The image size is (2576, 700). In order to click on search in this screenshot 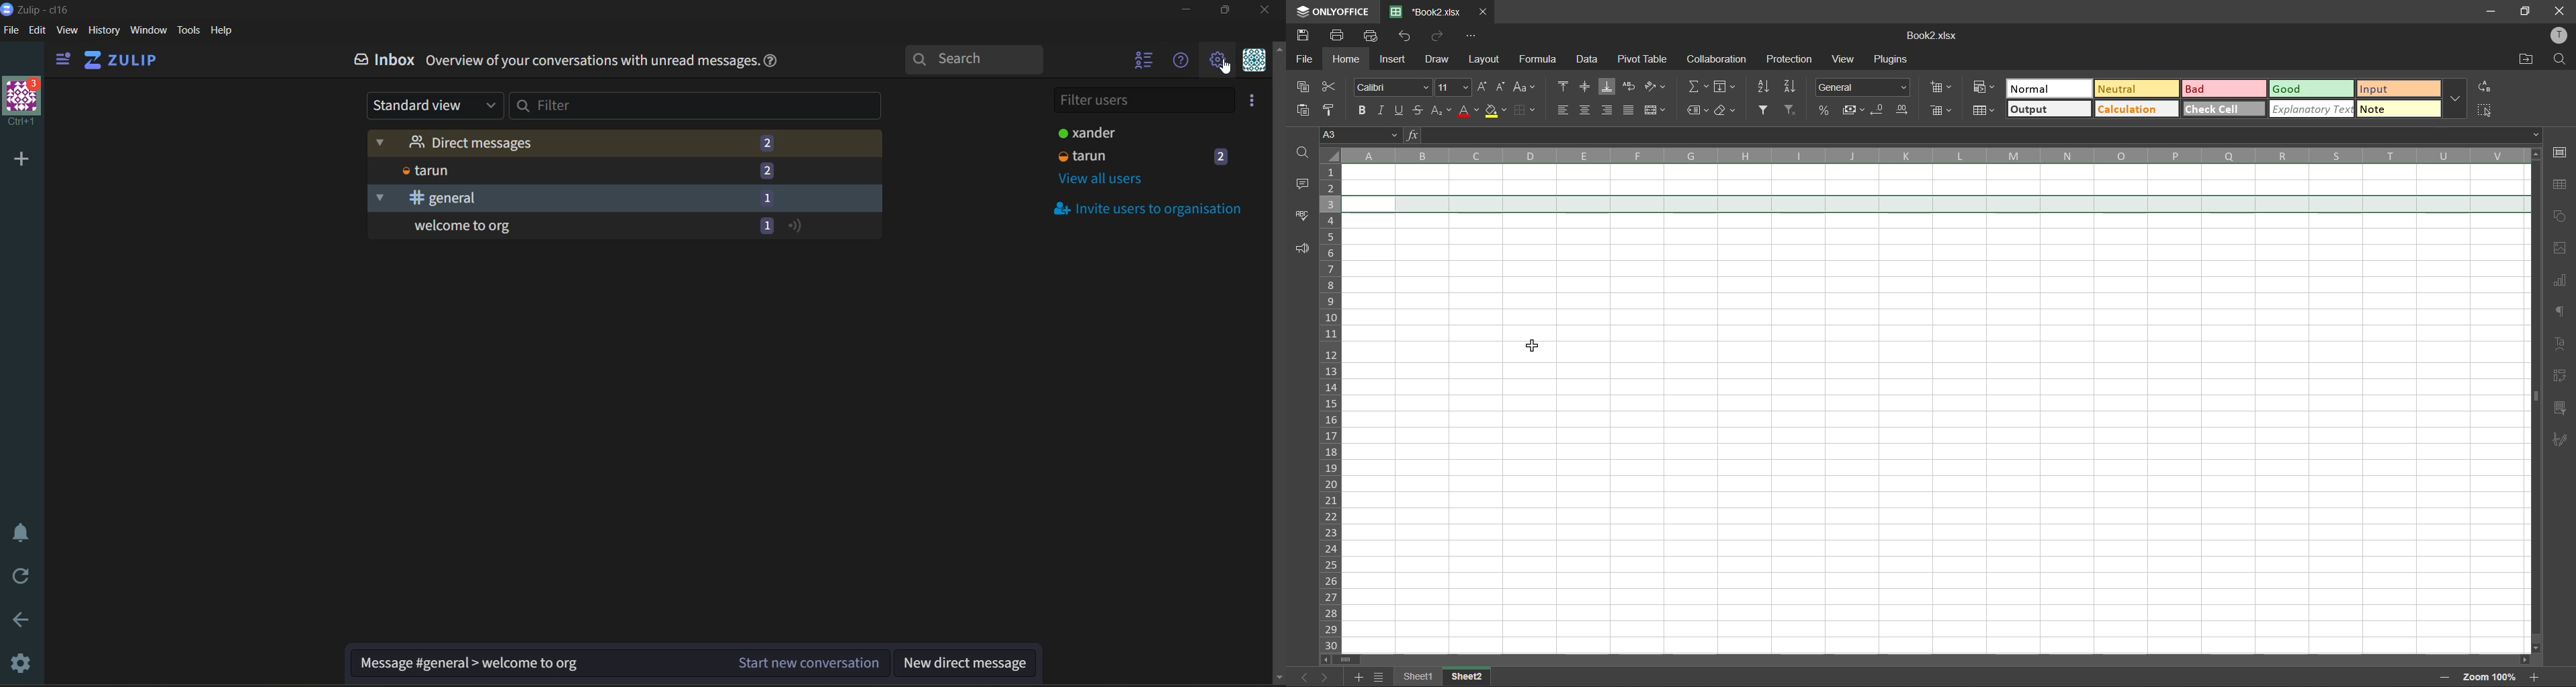, I will do `click(971, 59)`.